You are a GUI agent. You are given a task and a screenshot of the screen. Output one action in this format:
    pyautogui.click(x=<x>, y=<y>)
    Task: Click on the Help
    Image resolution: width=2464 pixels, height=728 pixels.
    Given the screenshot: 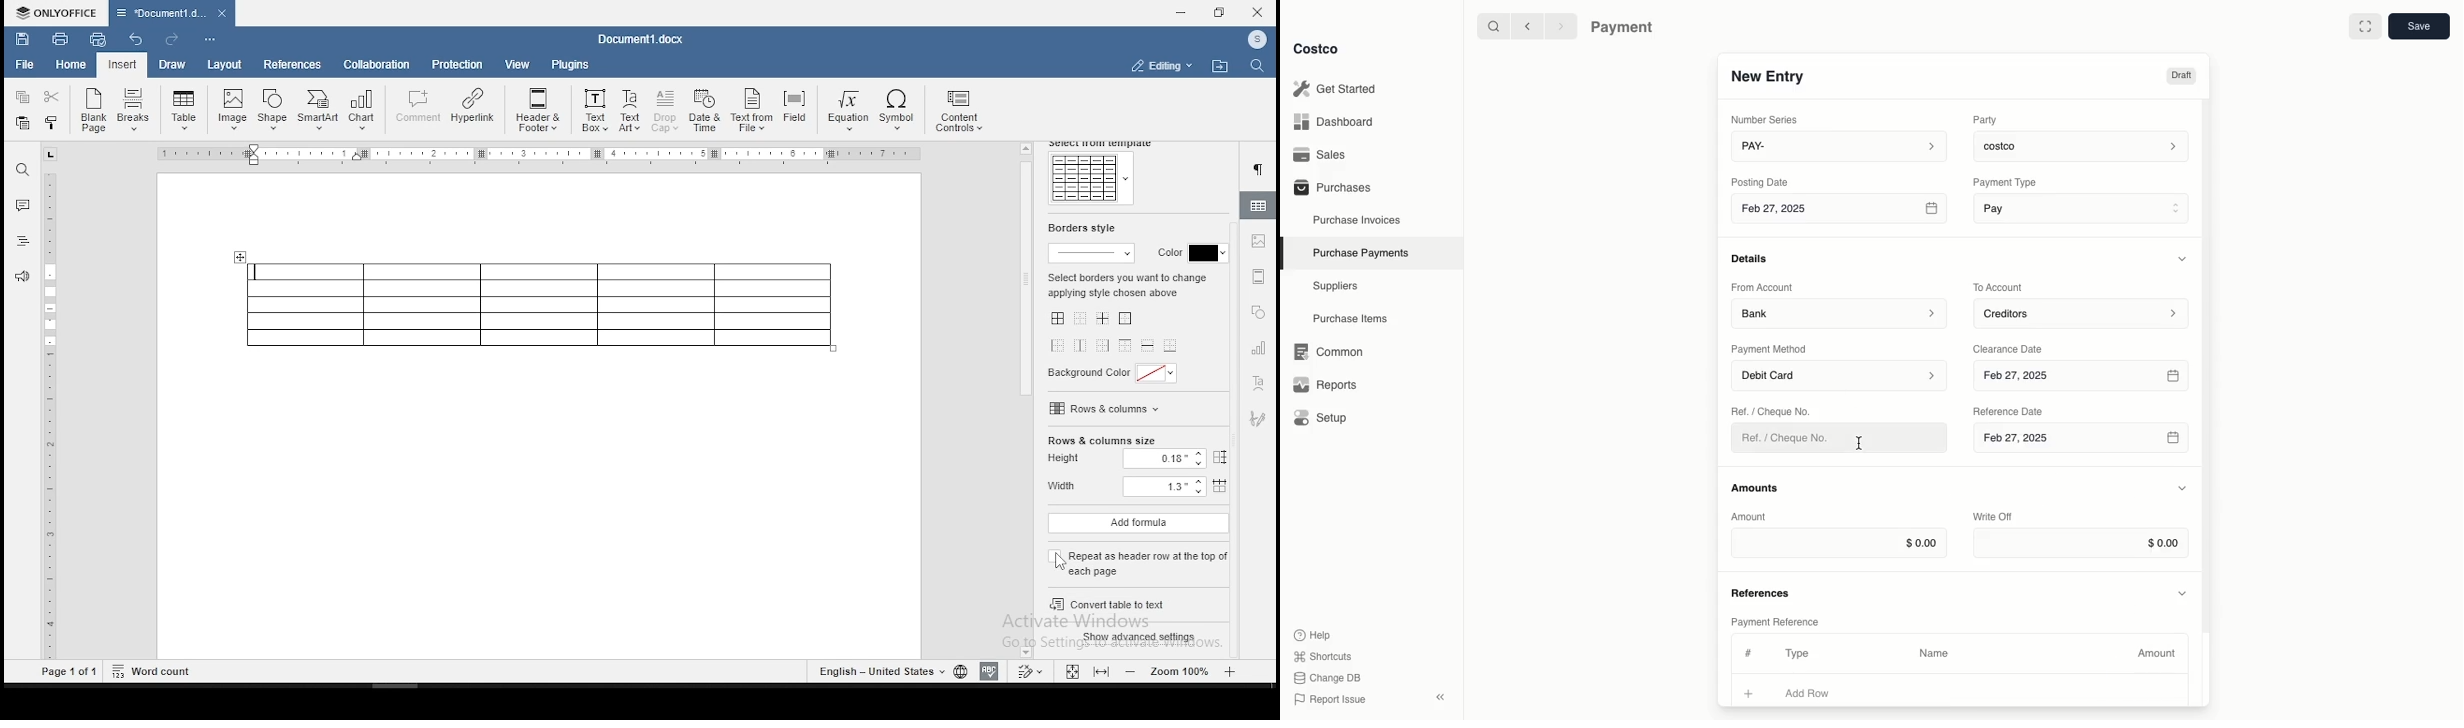 What is the action you would take?
    pyautogui.click(x=1312, y=634)
    